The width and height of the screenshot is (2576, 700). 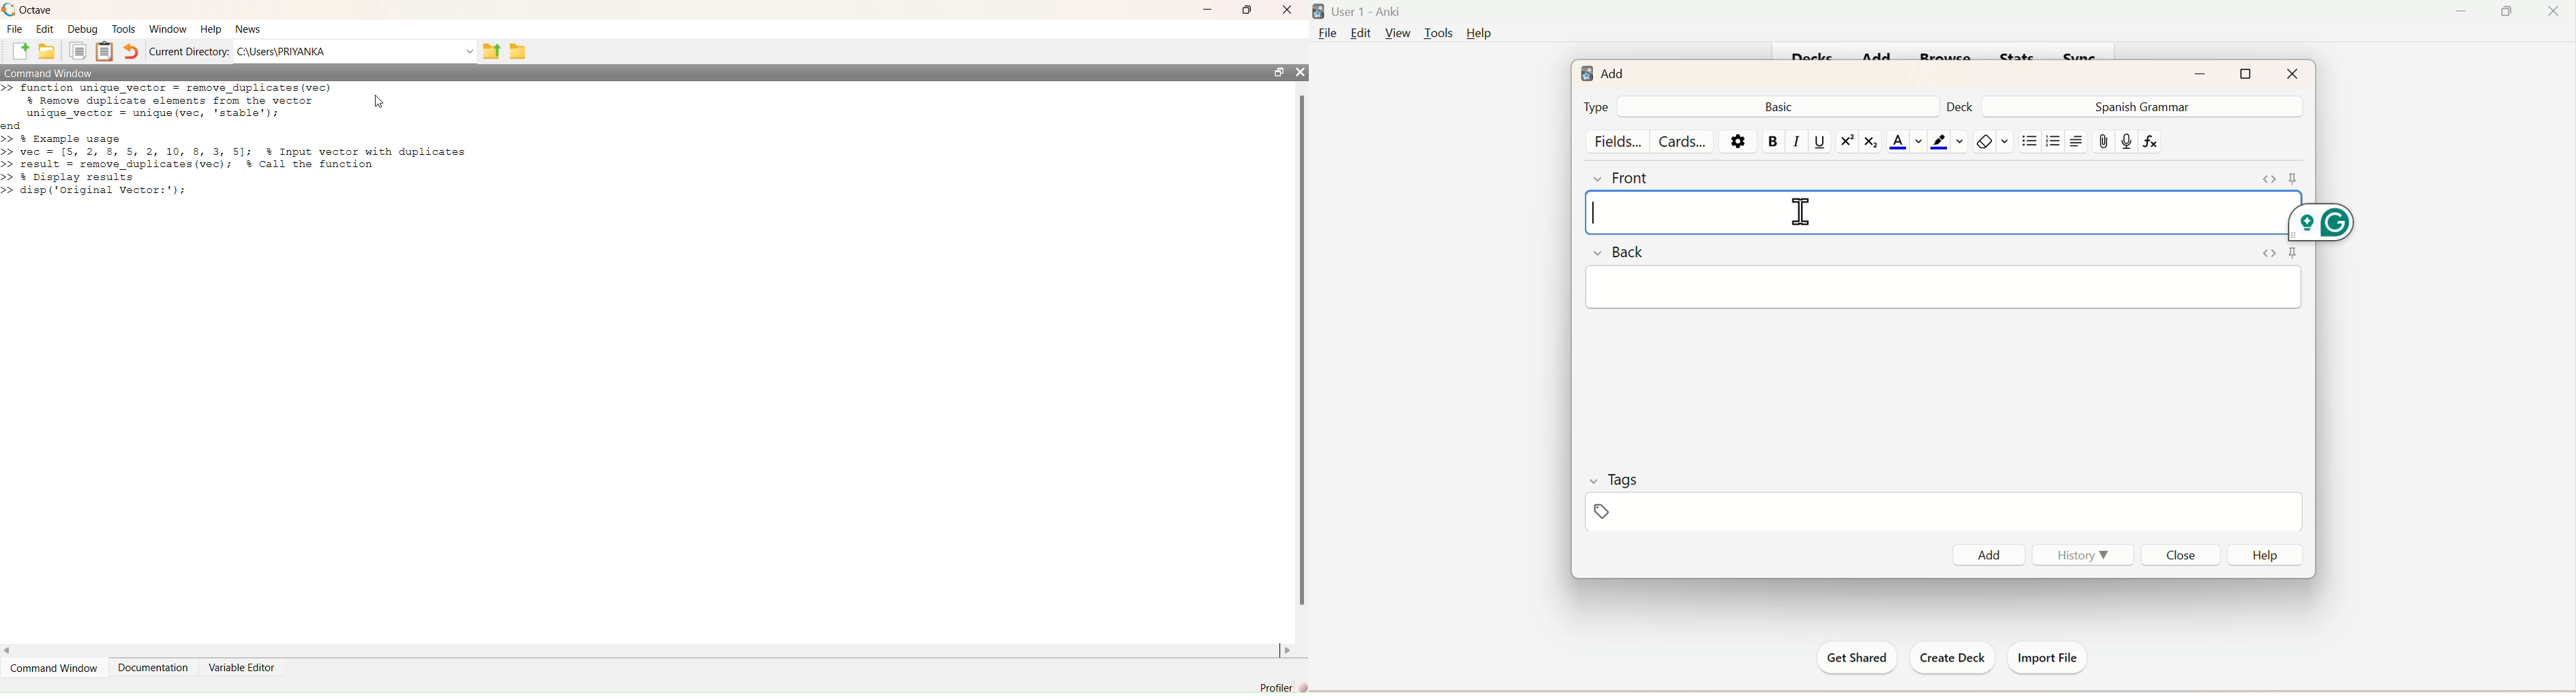 I want to click on Type, so click(x=1594, y=106).